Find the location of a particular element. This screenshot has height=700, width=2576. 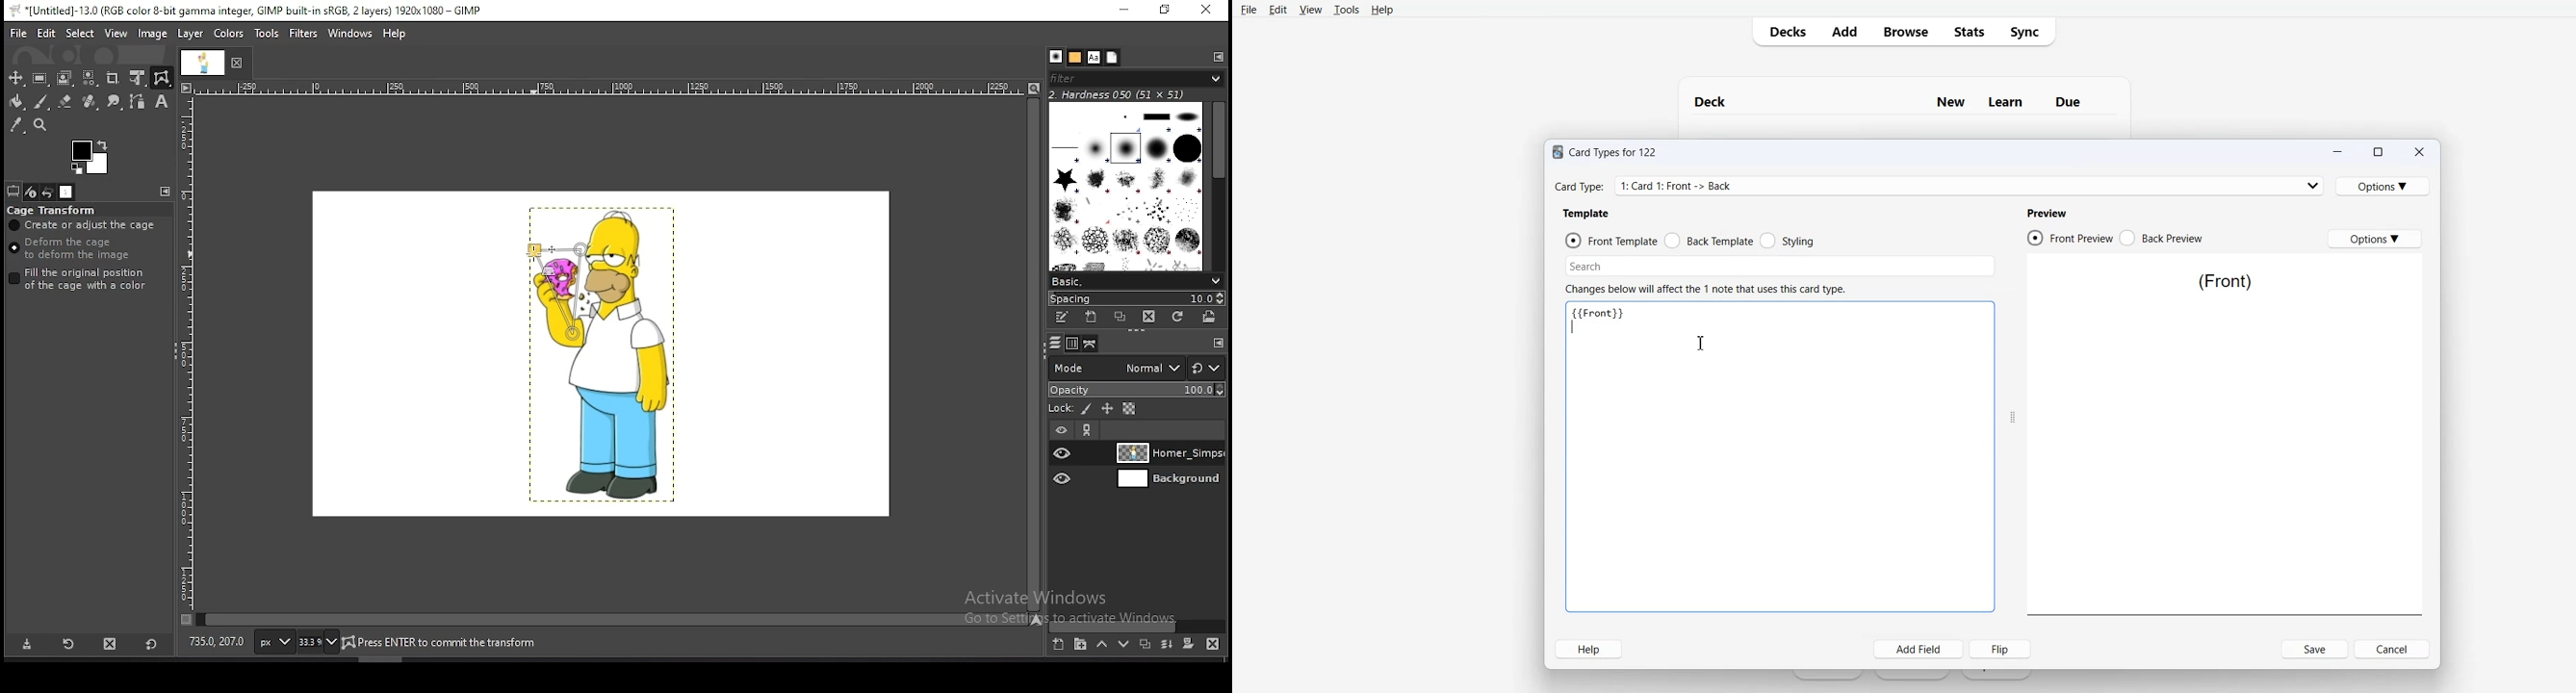

scroll bar is located at coordinates (612, 618).